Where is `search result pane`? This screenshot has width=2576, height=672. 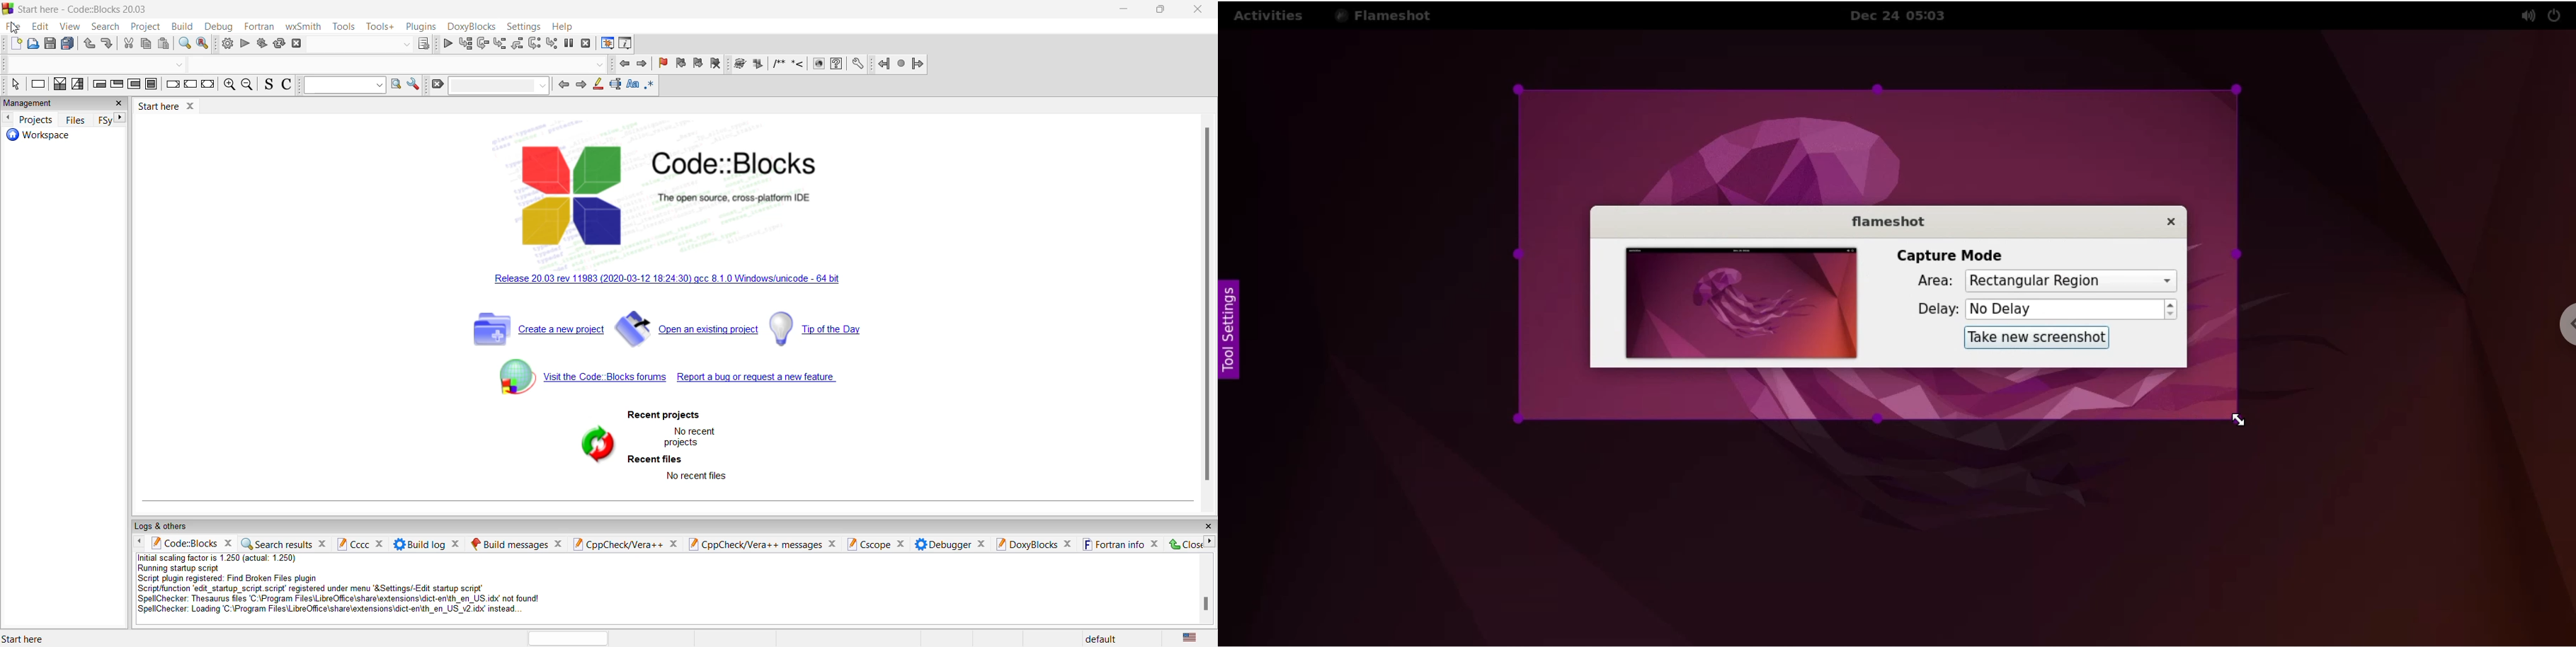
search result pane is located at coordinates (285, 542).